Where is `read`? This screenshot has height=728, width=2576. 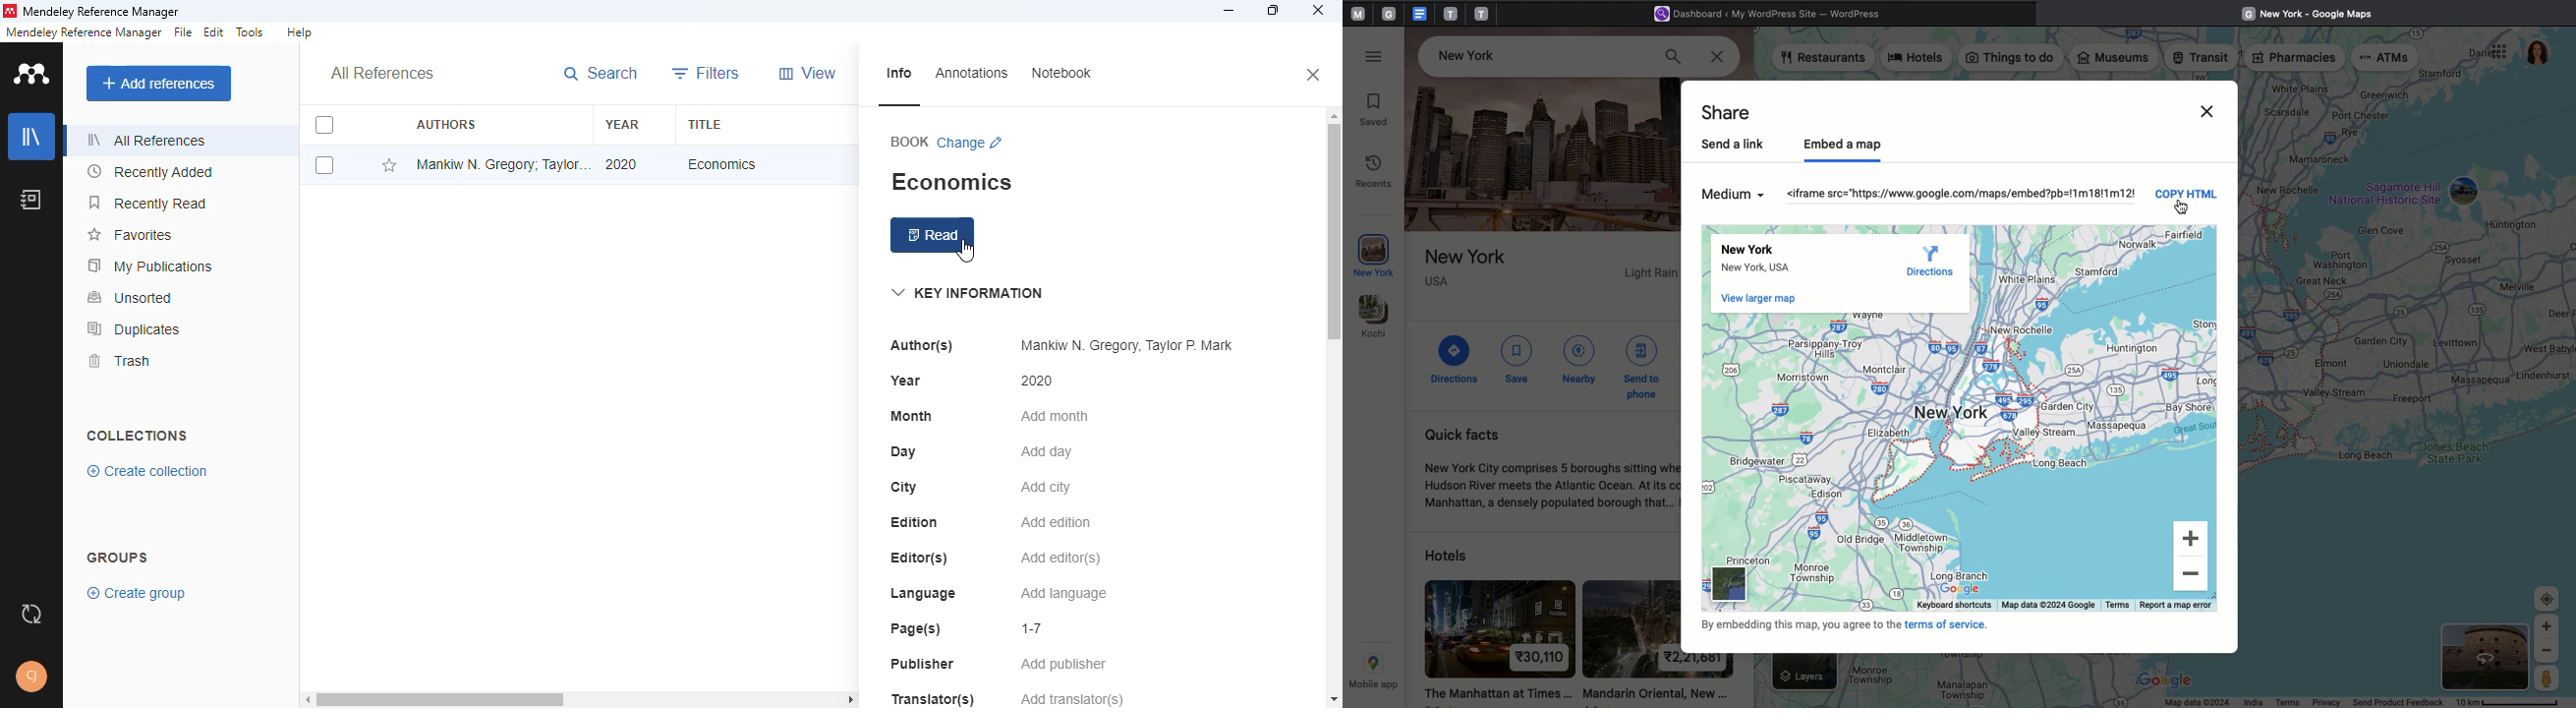
read is located at coordinates (933, 236).